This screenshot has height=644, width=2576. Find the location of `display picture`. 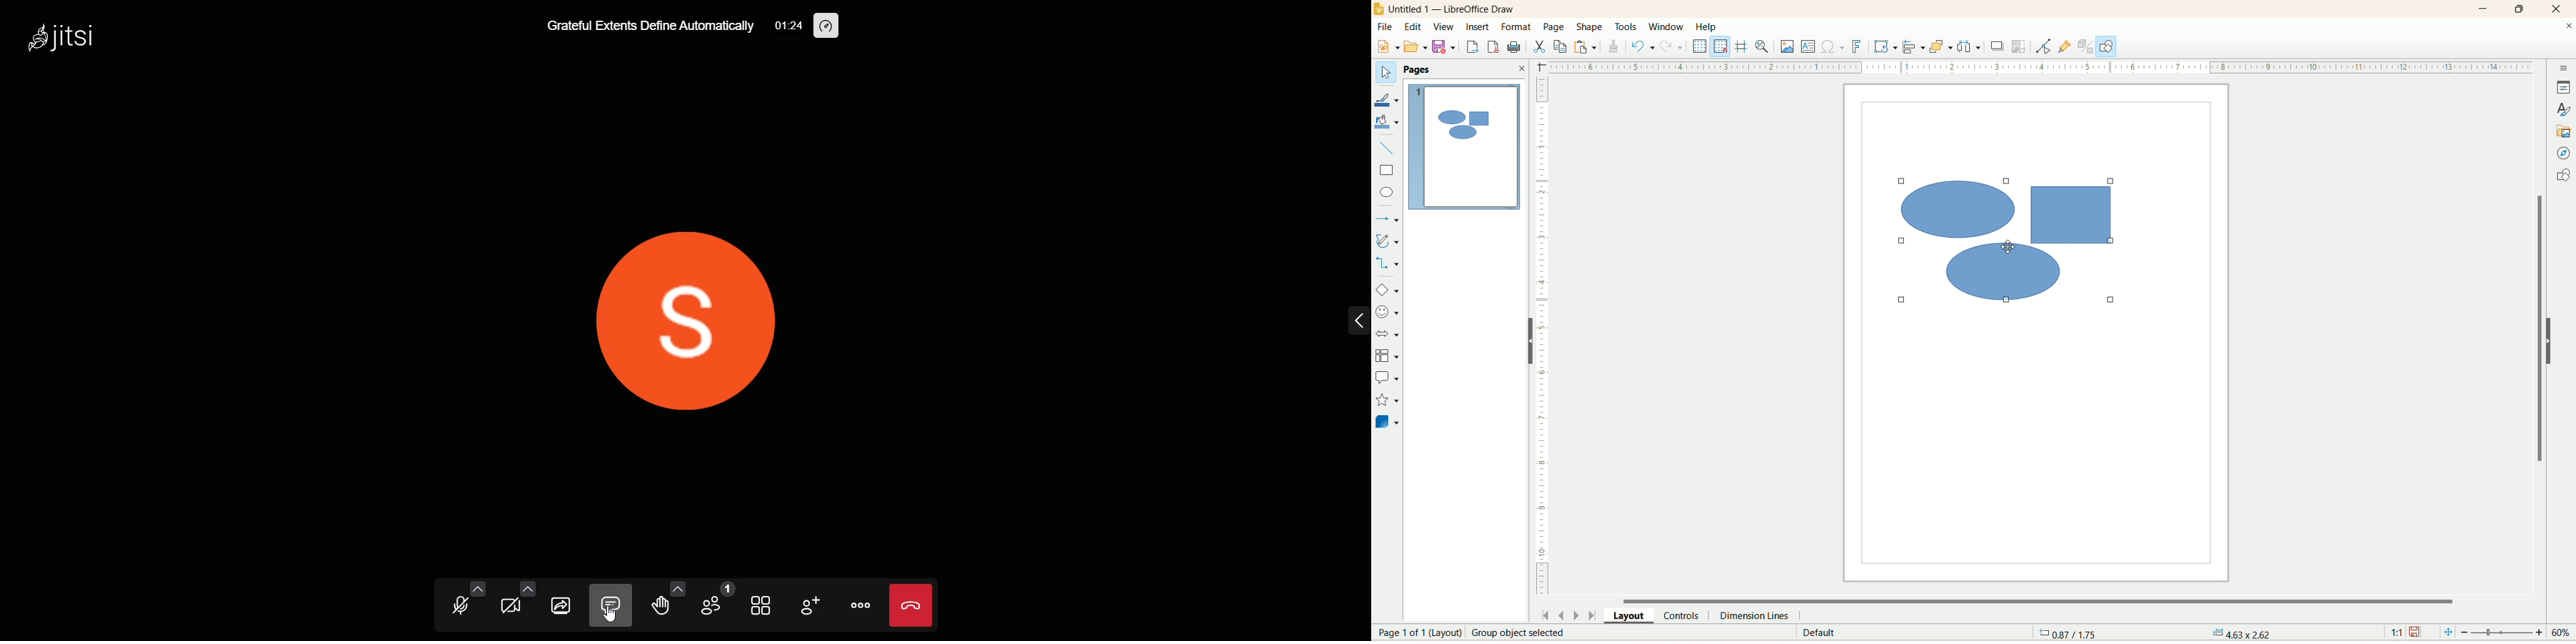

display picture is located at coordinates (694, 316).